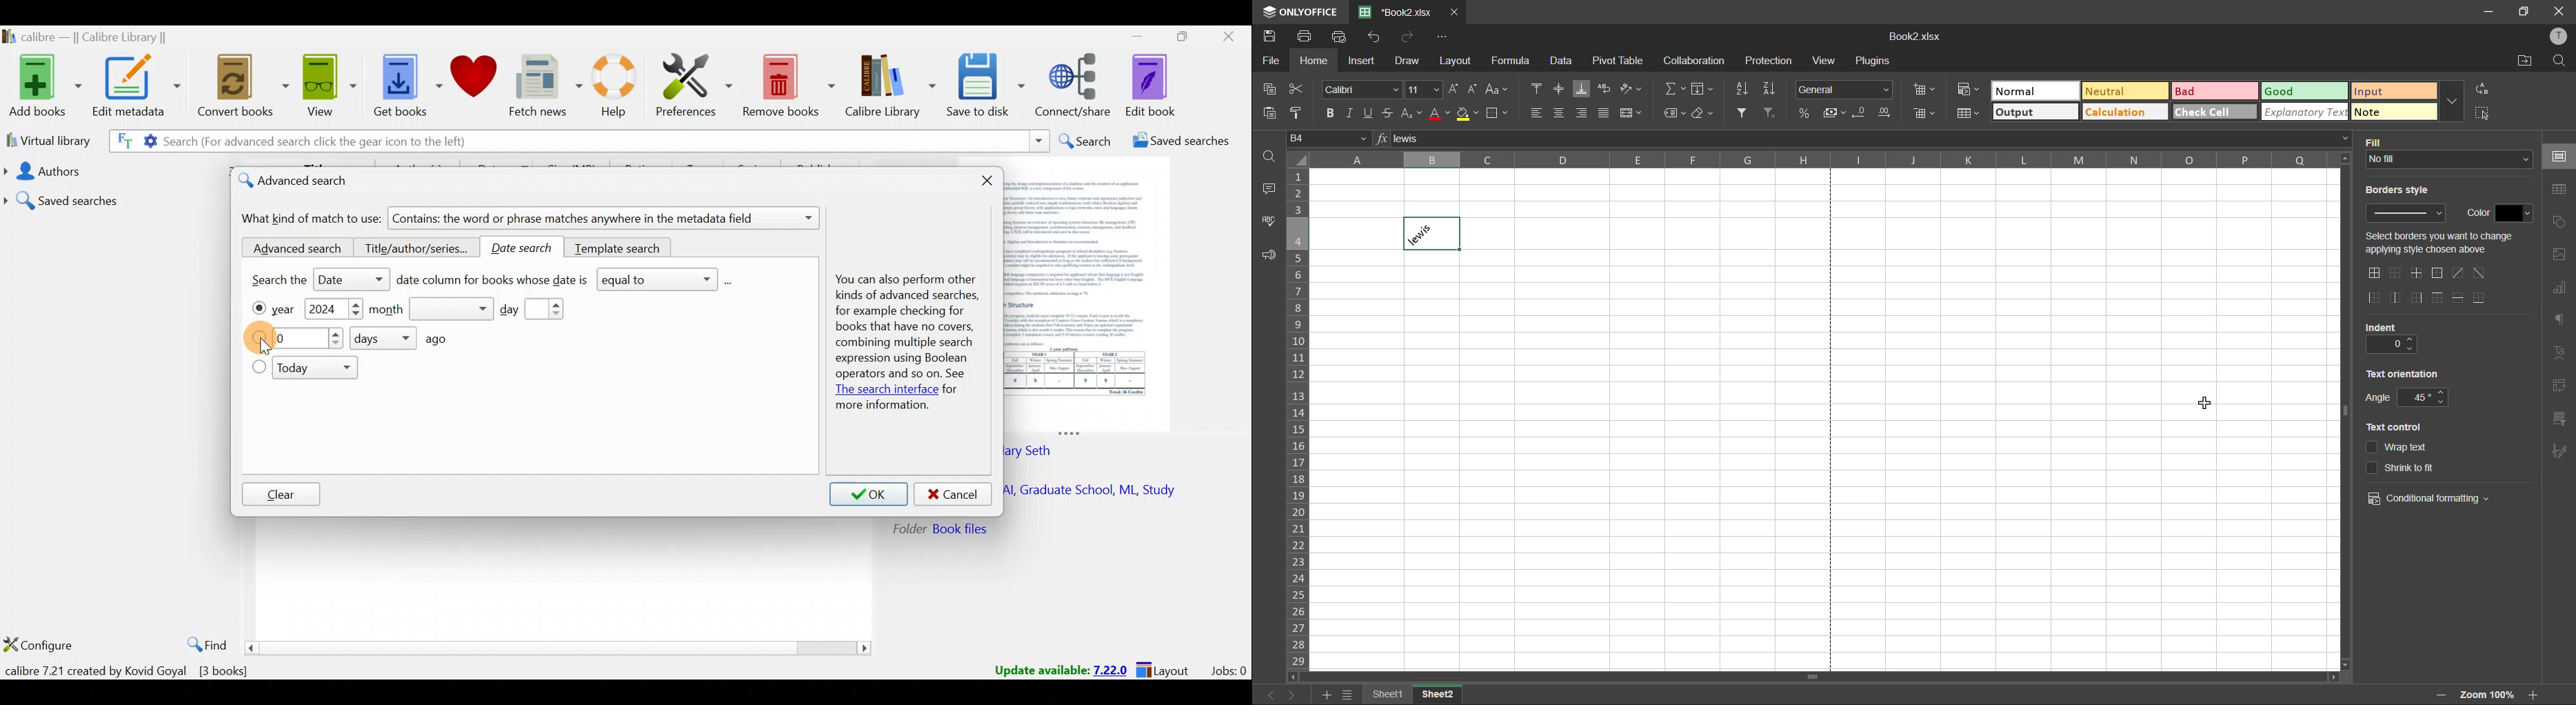 The height and width of the screenshot is (728, 2576). I want to click on equal to, so click(666, 281).